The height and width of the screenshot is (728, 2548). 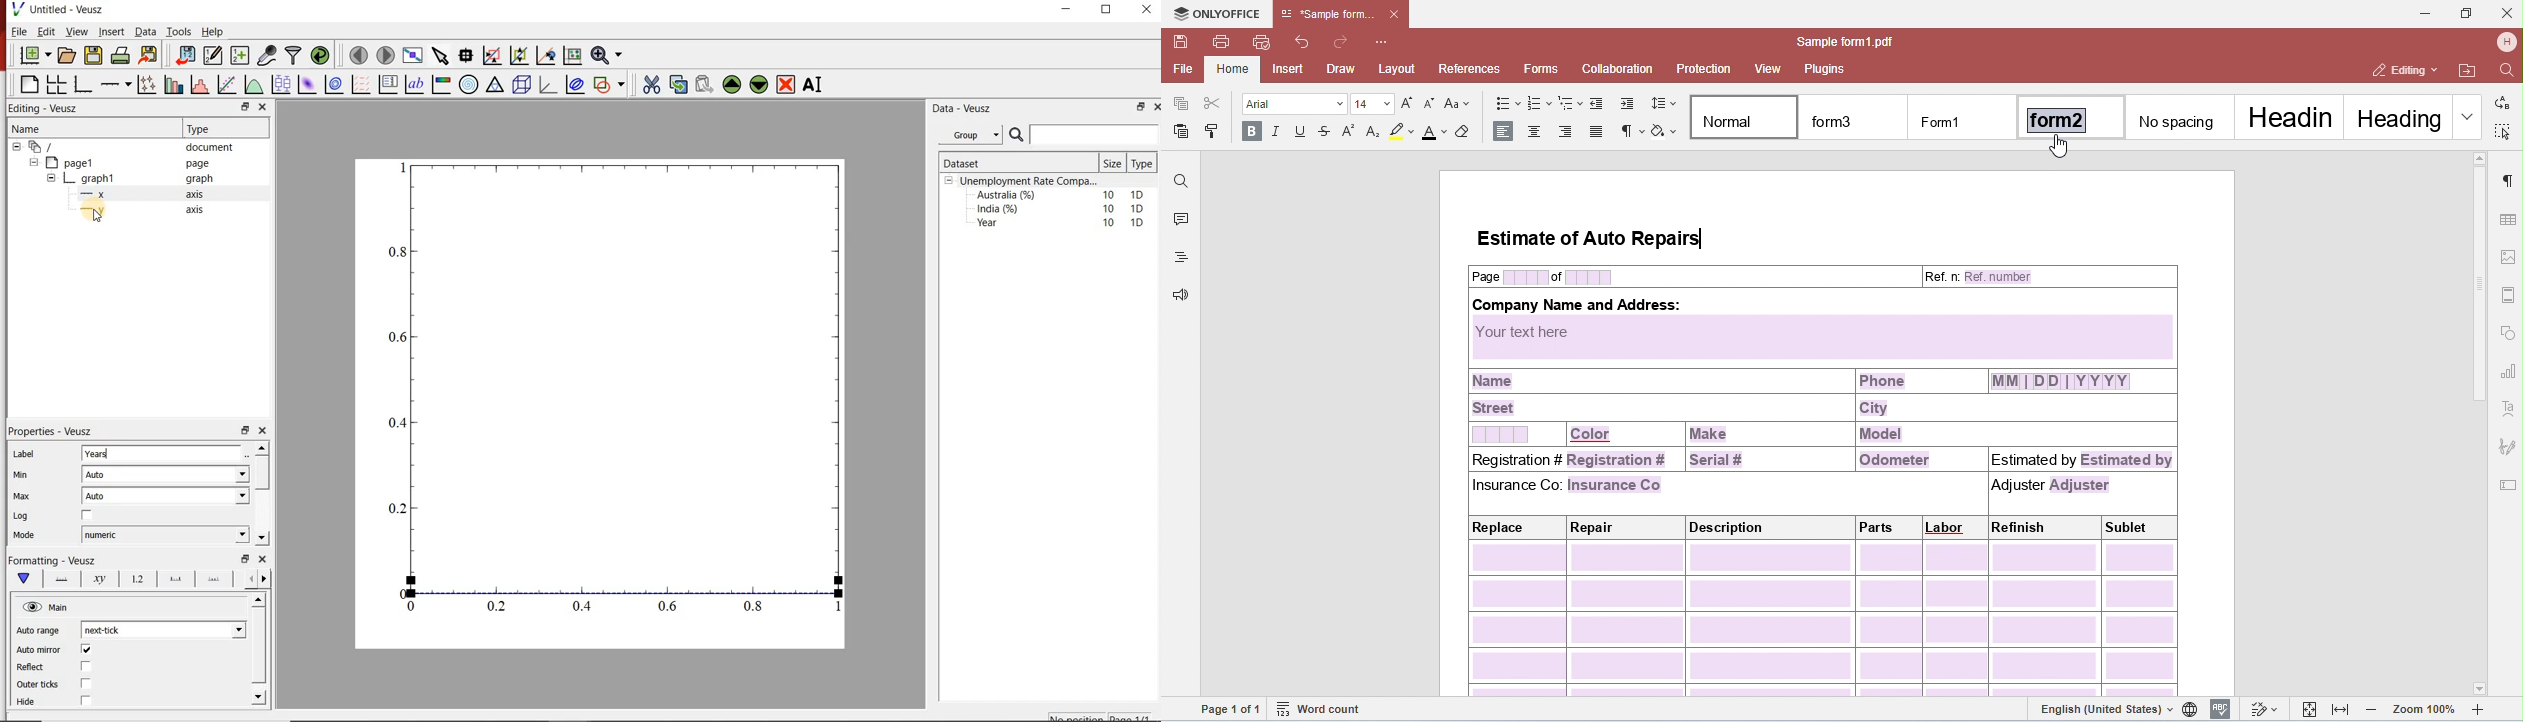 I want to click on page1 page, so click(x=133, y=163).